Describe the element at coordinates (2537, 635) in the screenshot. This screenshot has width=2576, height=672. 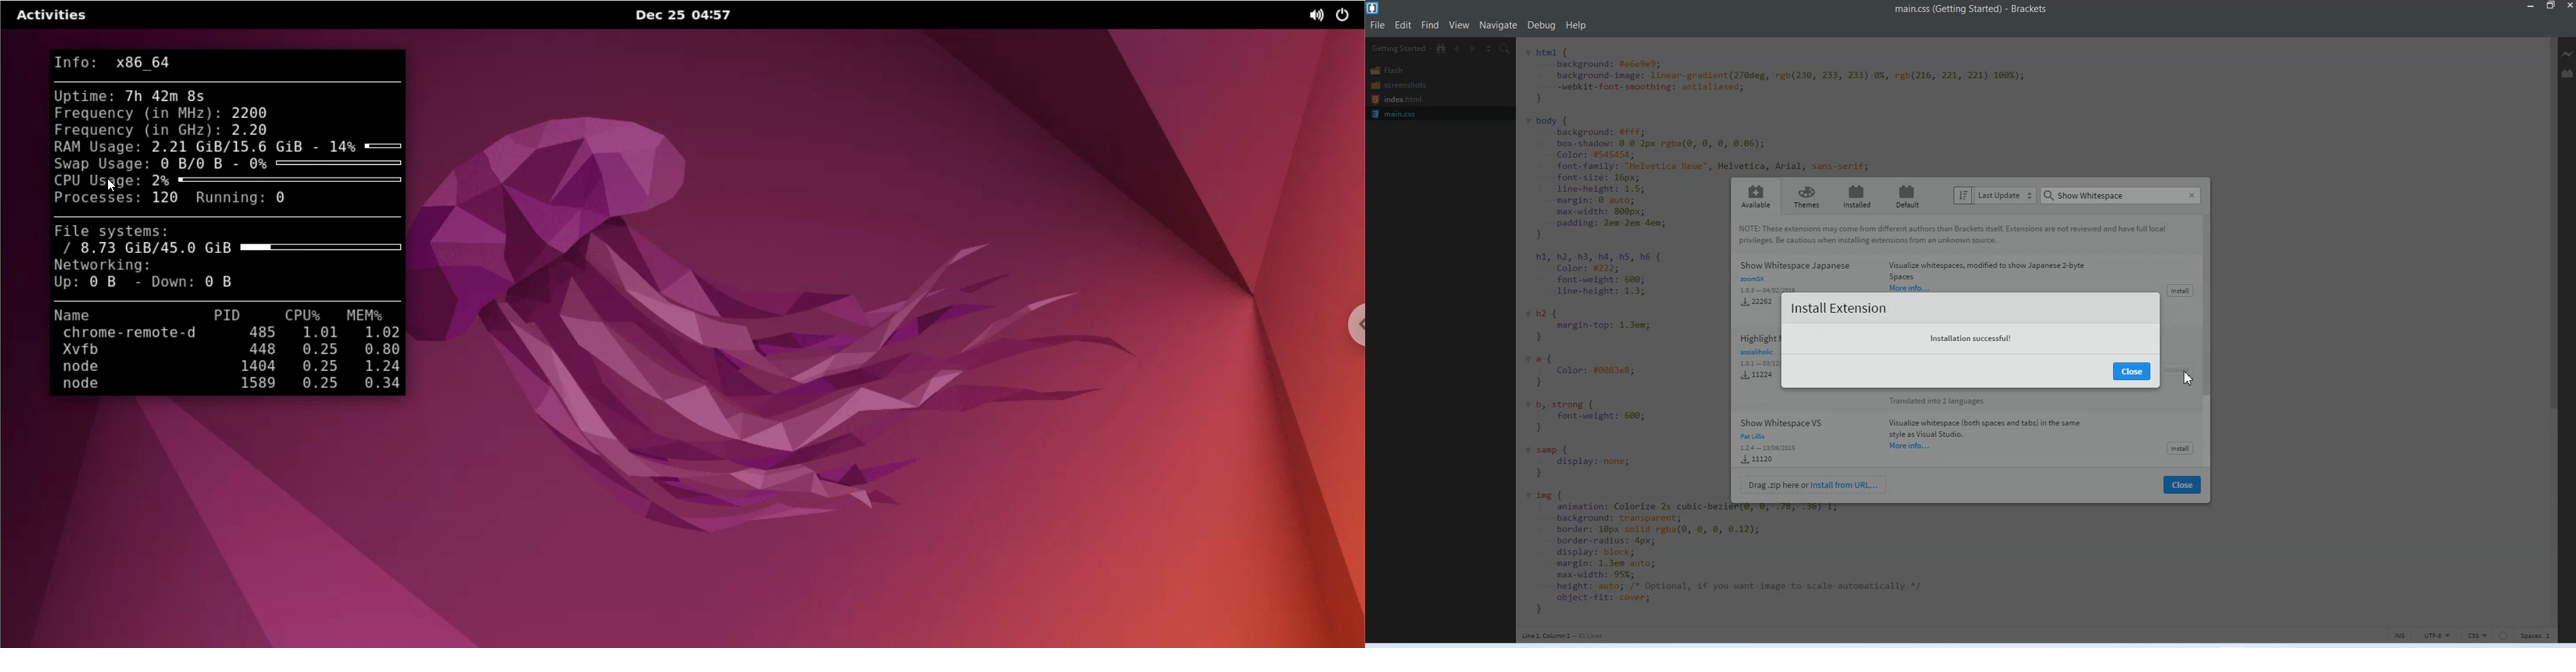
I see `Spaces 1` at that location.